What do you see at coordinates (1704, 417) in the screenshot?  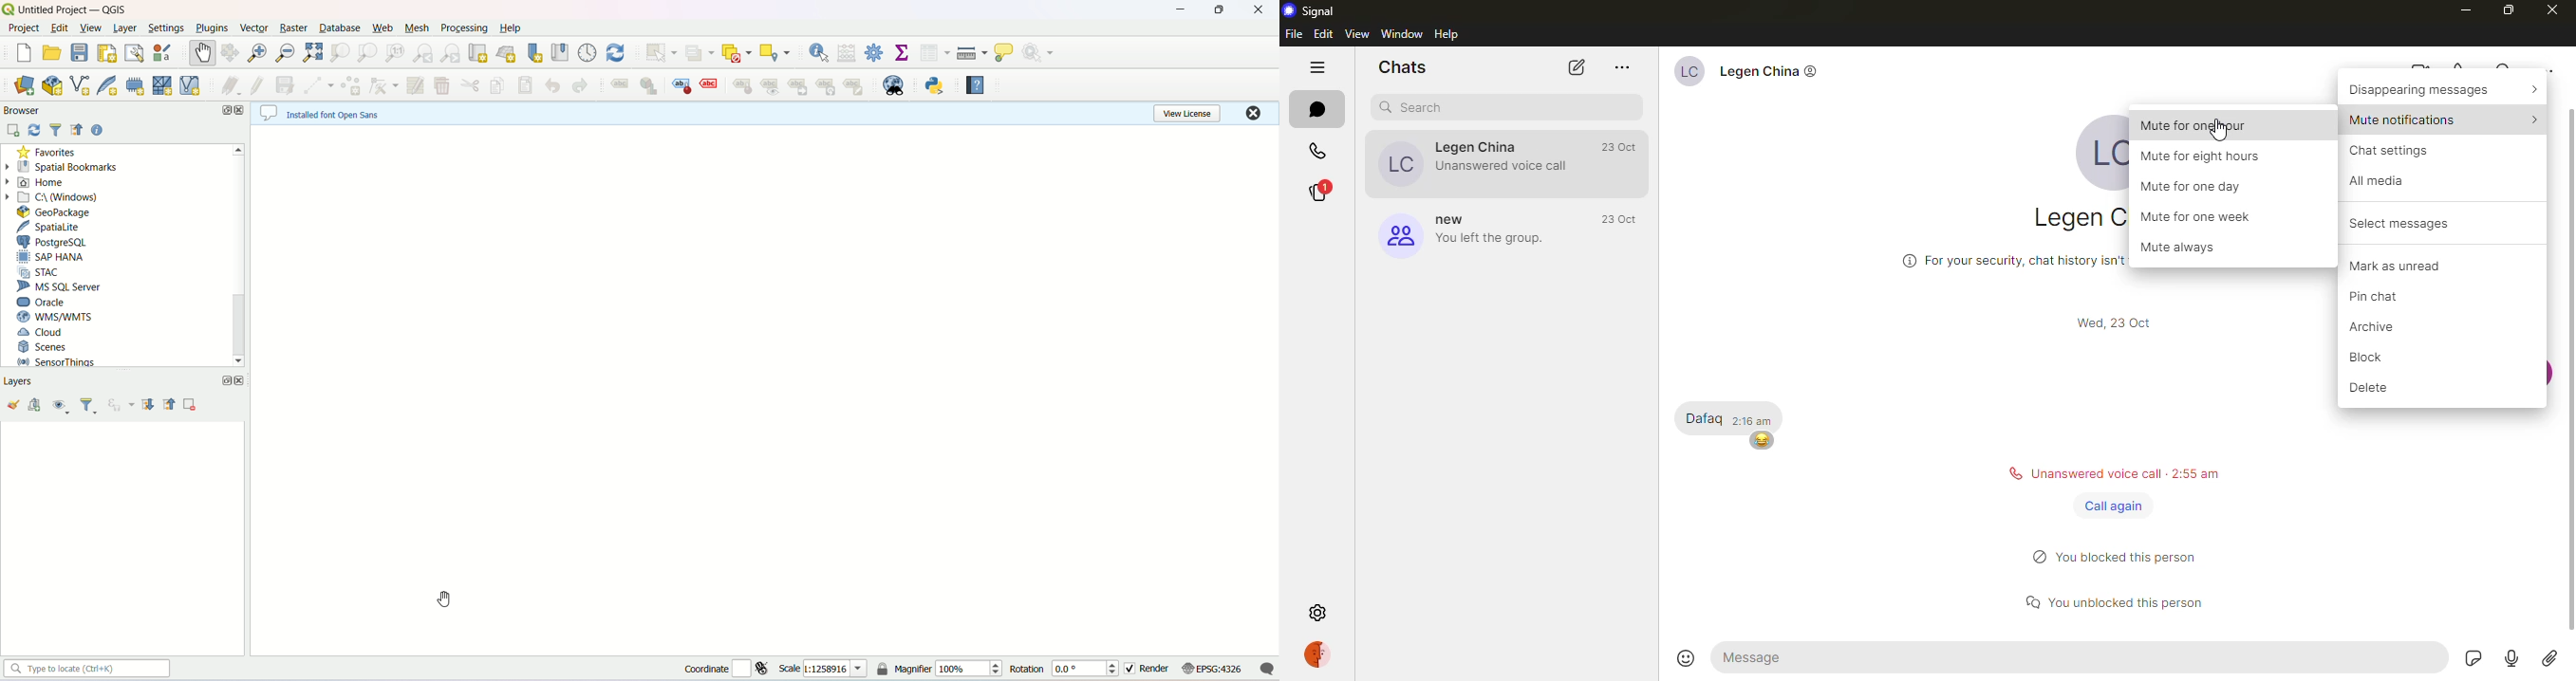 I see `message` at bounding box center [1704, 417].